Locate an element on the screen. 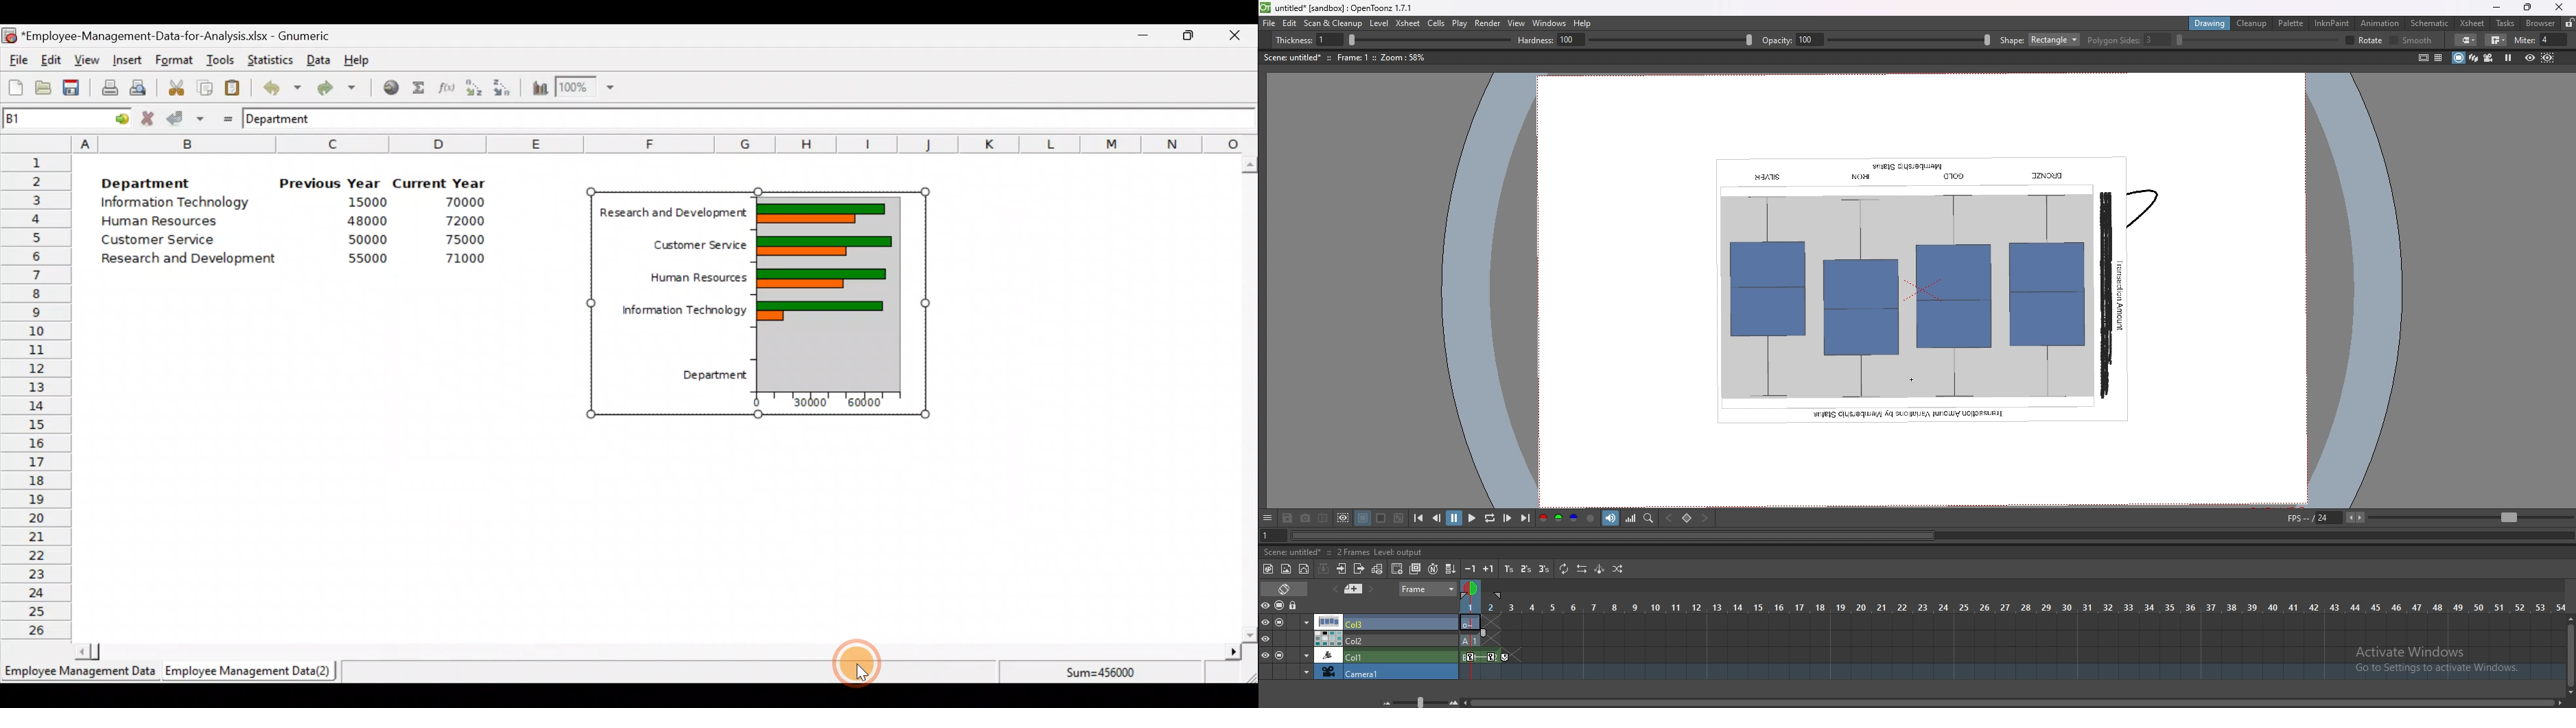 The width and height of the screenshot is (2576, 728). Sum=456000 is located at coordinates (1108, 675).